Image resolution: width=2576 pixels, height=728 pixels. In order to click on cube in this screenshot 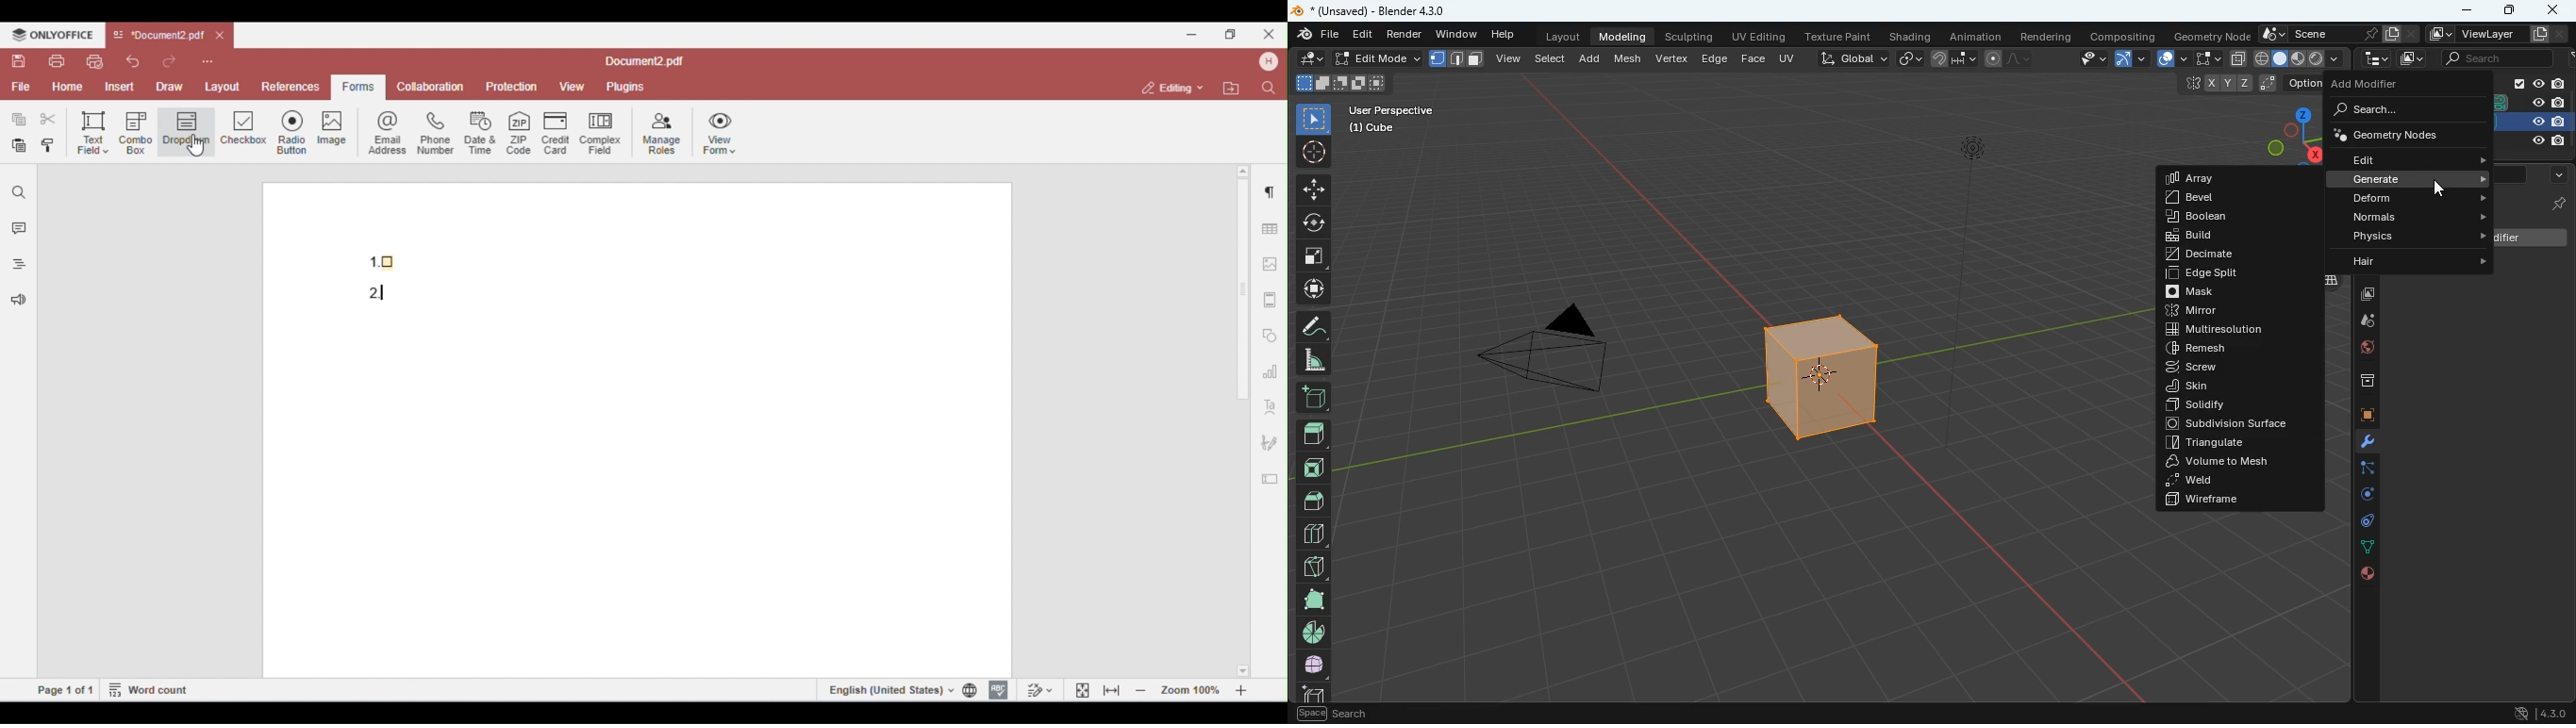, I will do `click(2557, 205)`.